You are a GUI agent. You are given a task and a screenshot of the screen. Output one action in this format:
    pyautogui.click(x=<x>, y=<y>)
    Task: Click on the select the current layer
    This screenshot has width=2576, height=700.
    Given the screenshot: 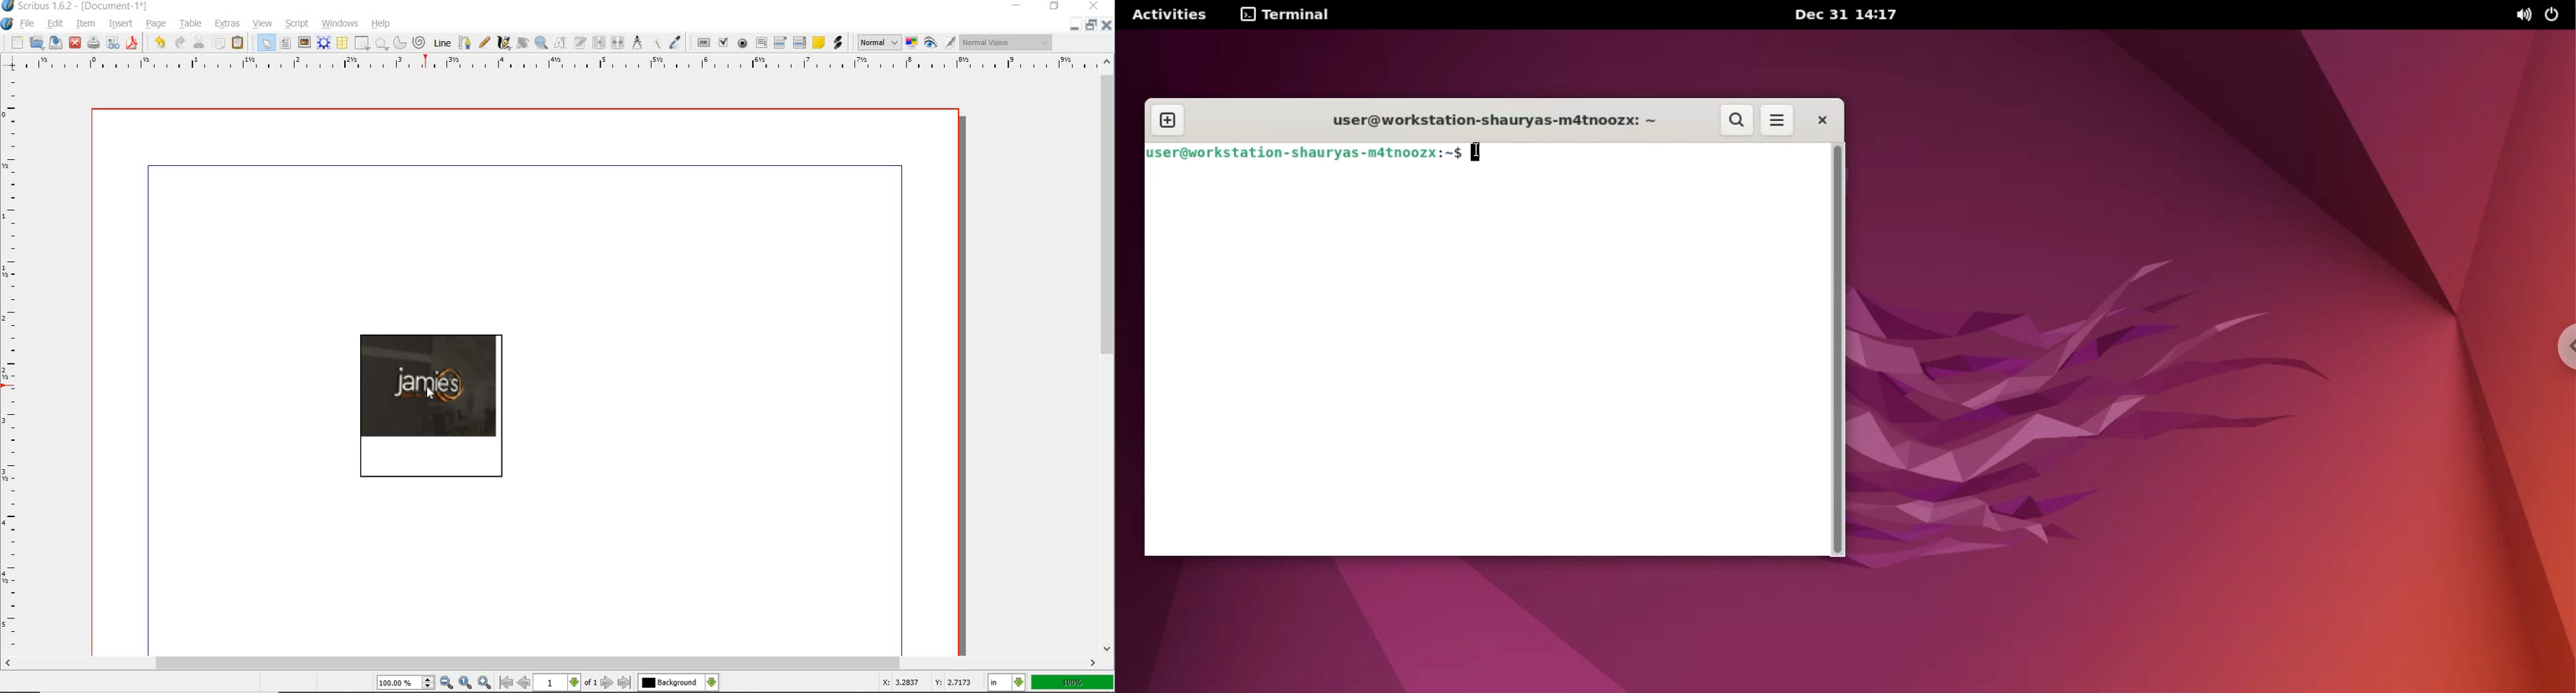 What is the action you would take?
    pyautogui.click(x=678, y=683)
    